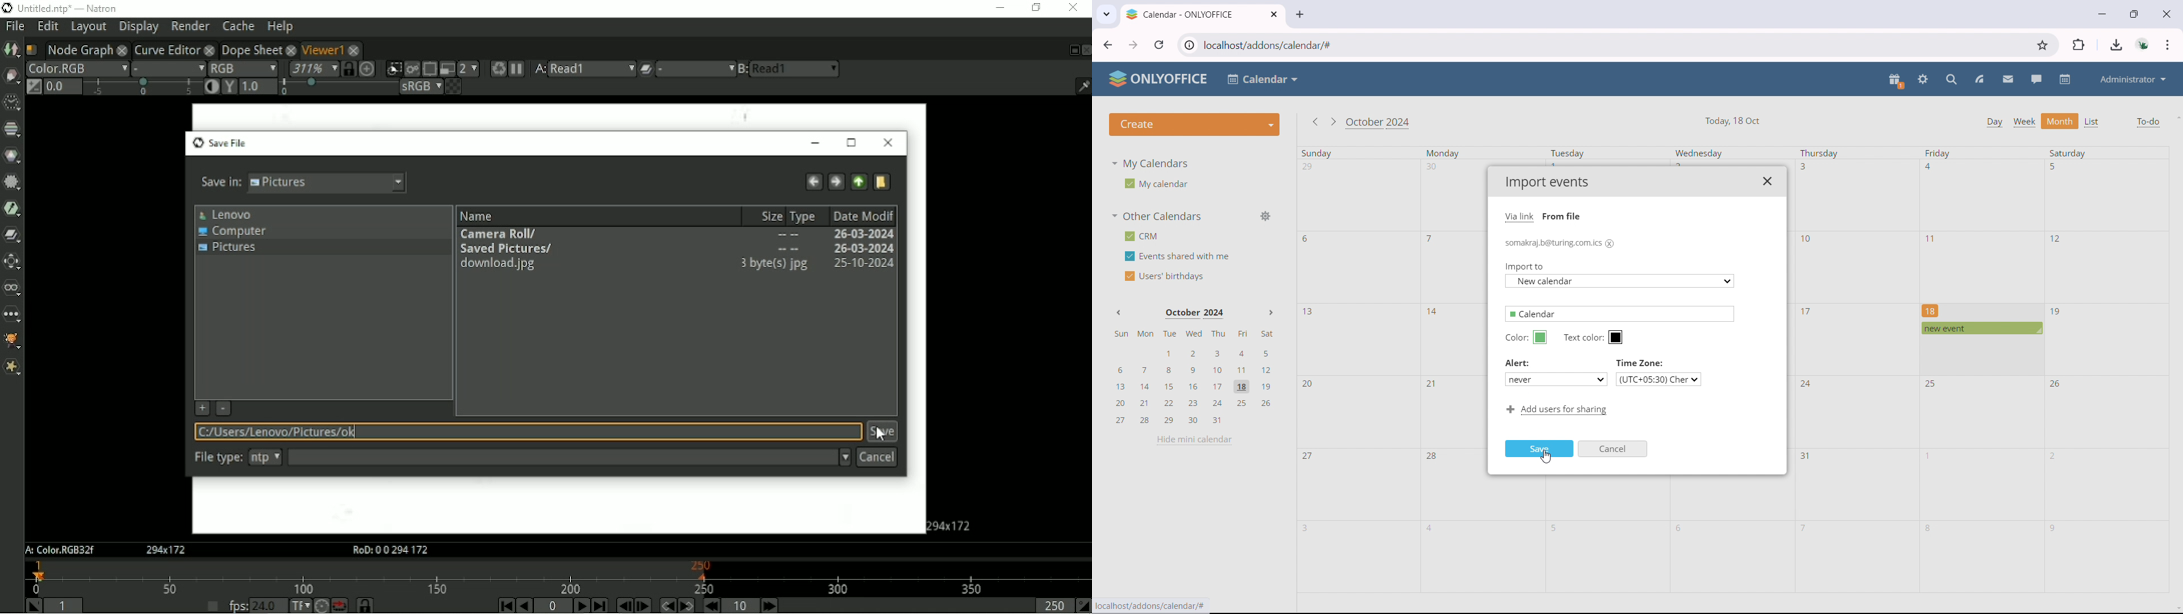 Image resolution: width=2184 pixels, height=616 pixels. I want to click on A, so click(59, 550).